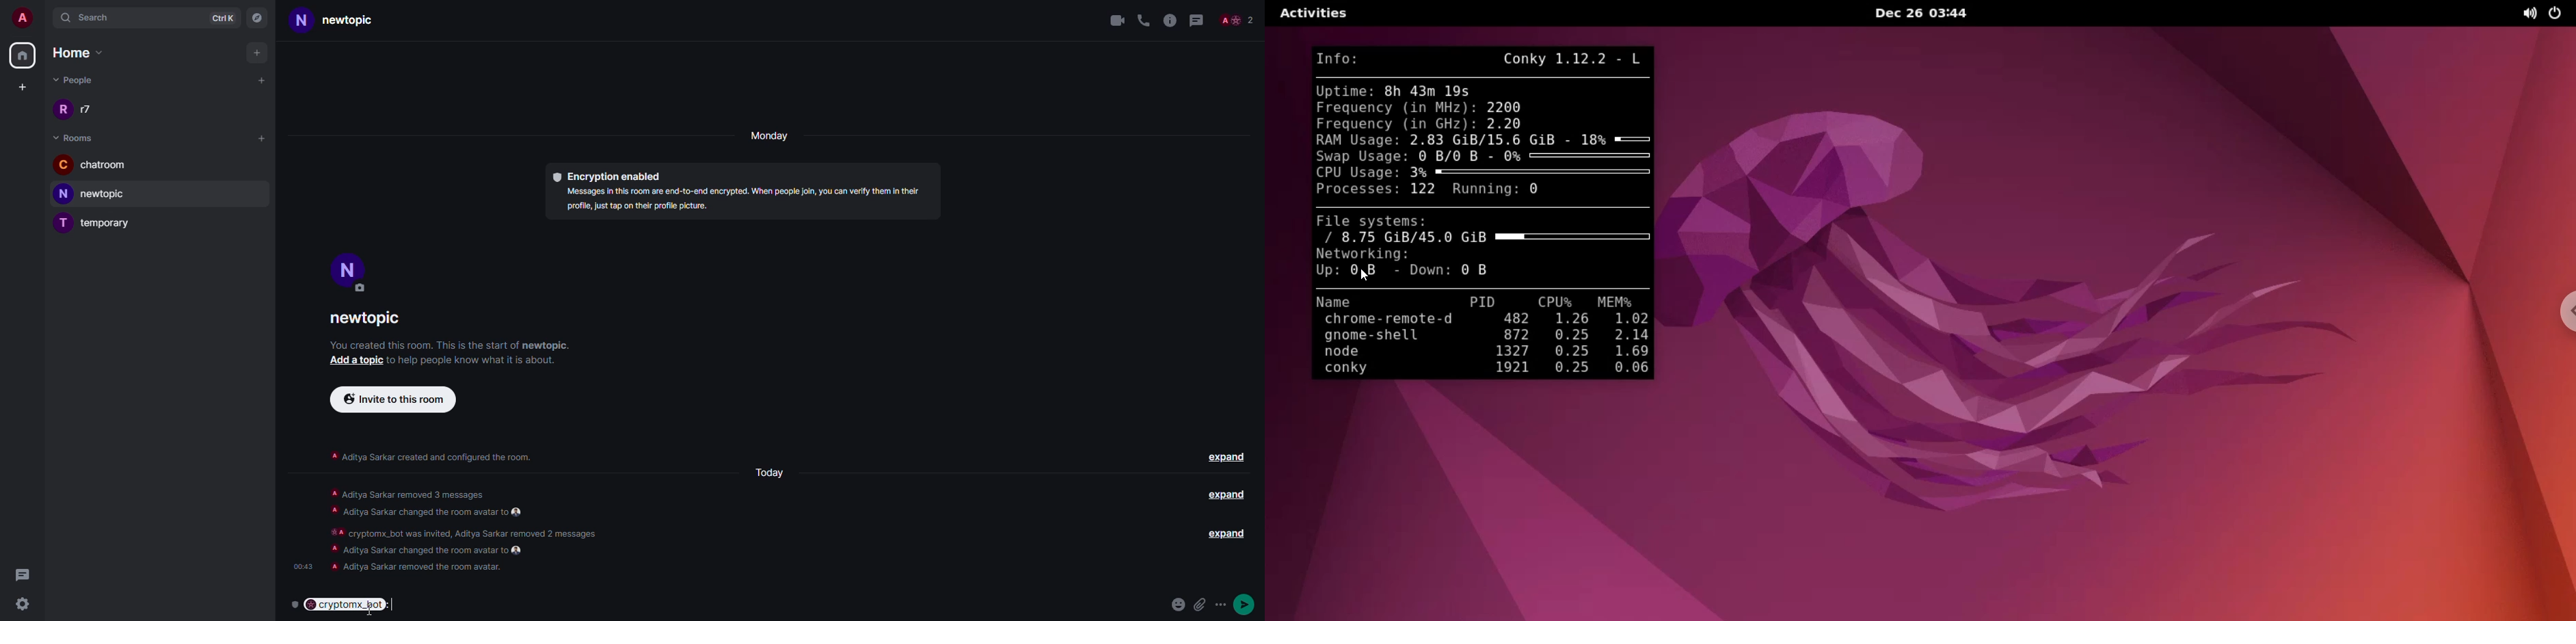  What do you see at coordinates (1228, 457) in the screenshot?
I see `expand` at bounding box center [1228, 457].